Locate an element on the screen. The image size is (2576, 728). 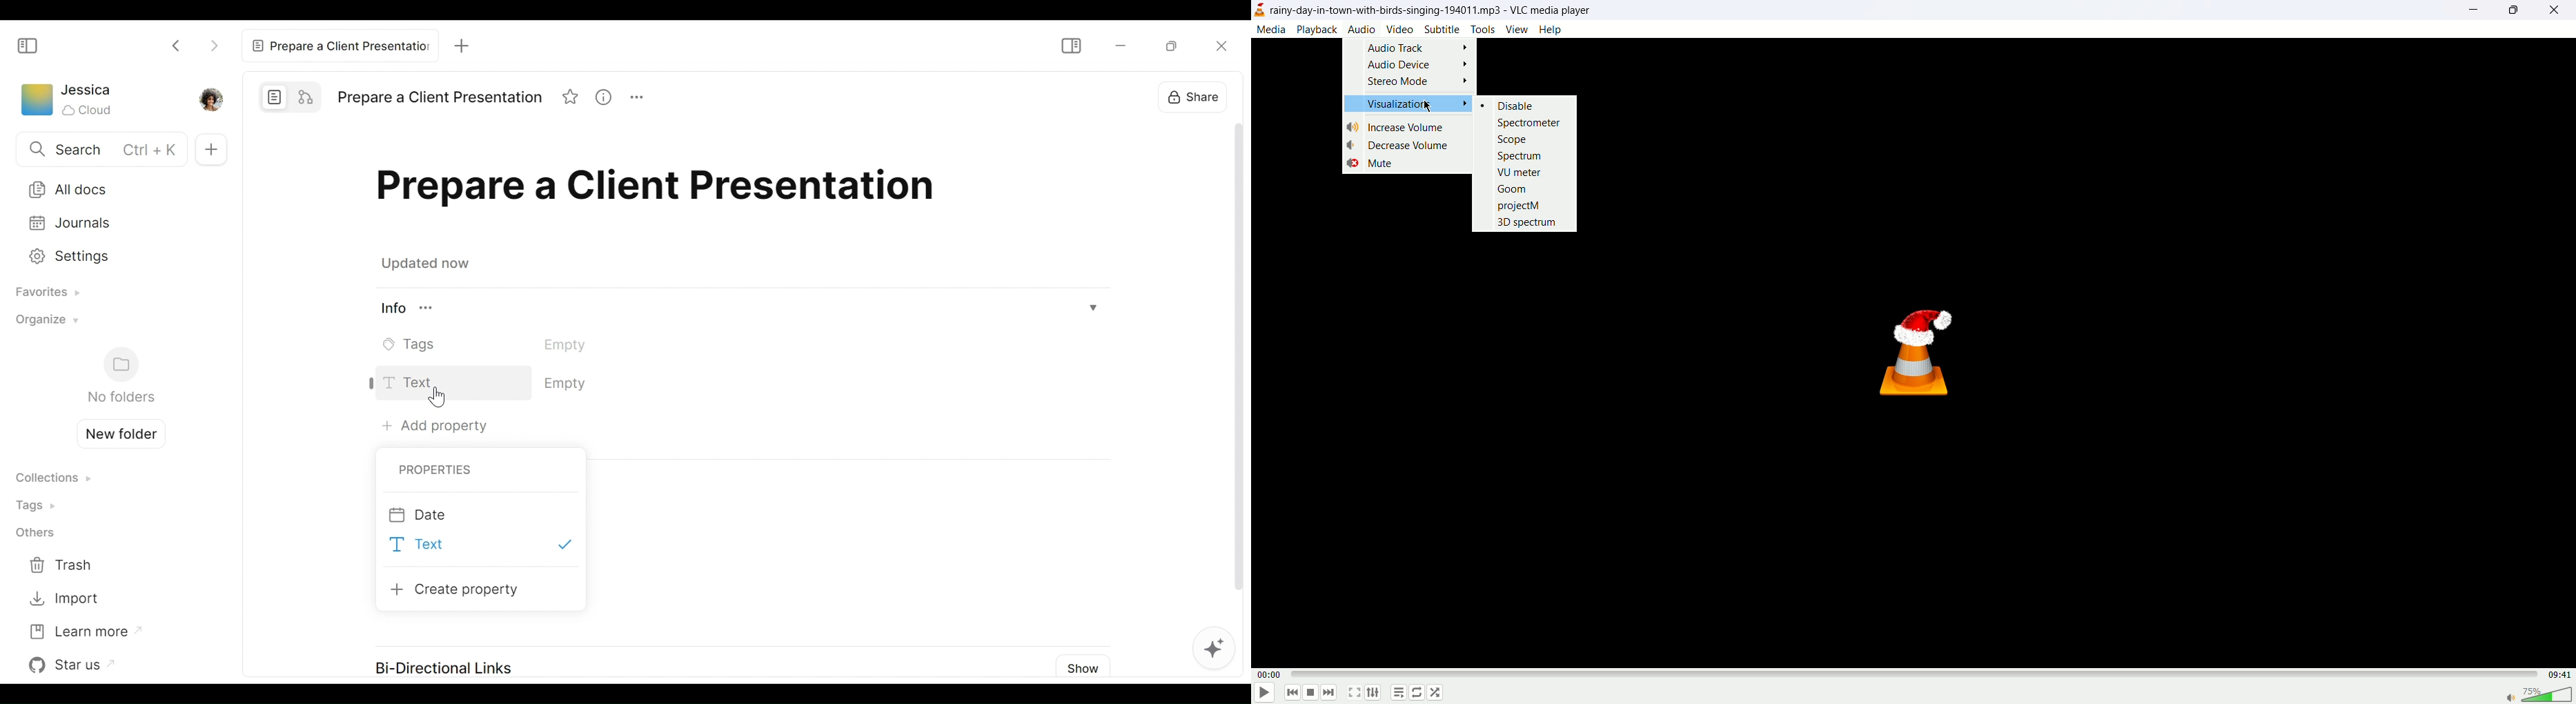
visualization is located at coordinates (1410, 102).